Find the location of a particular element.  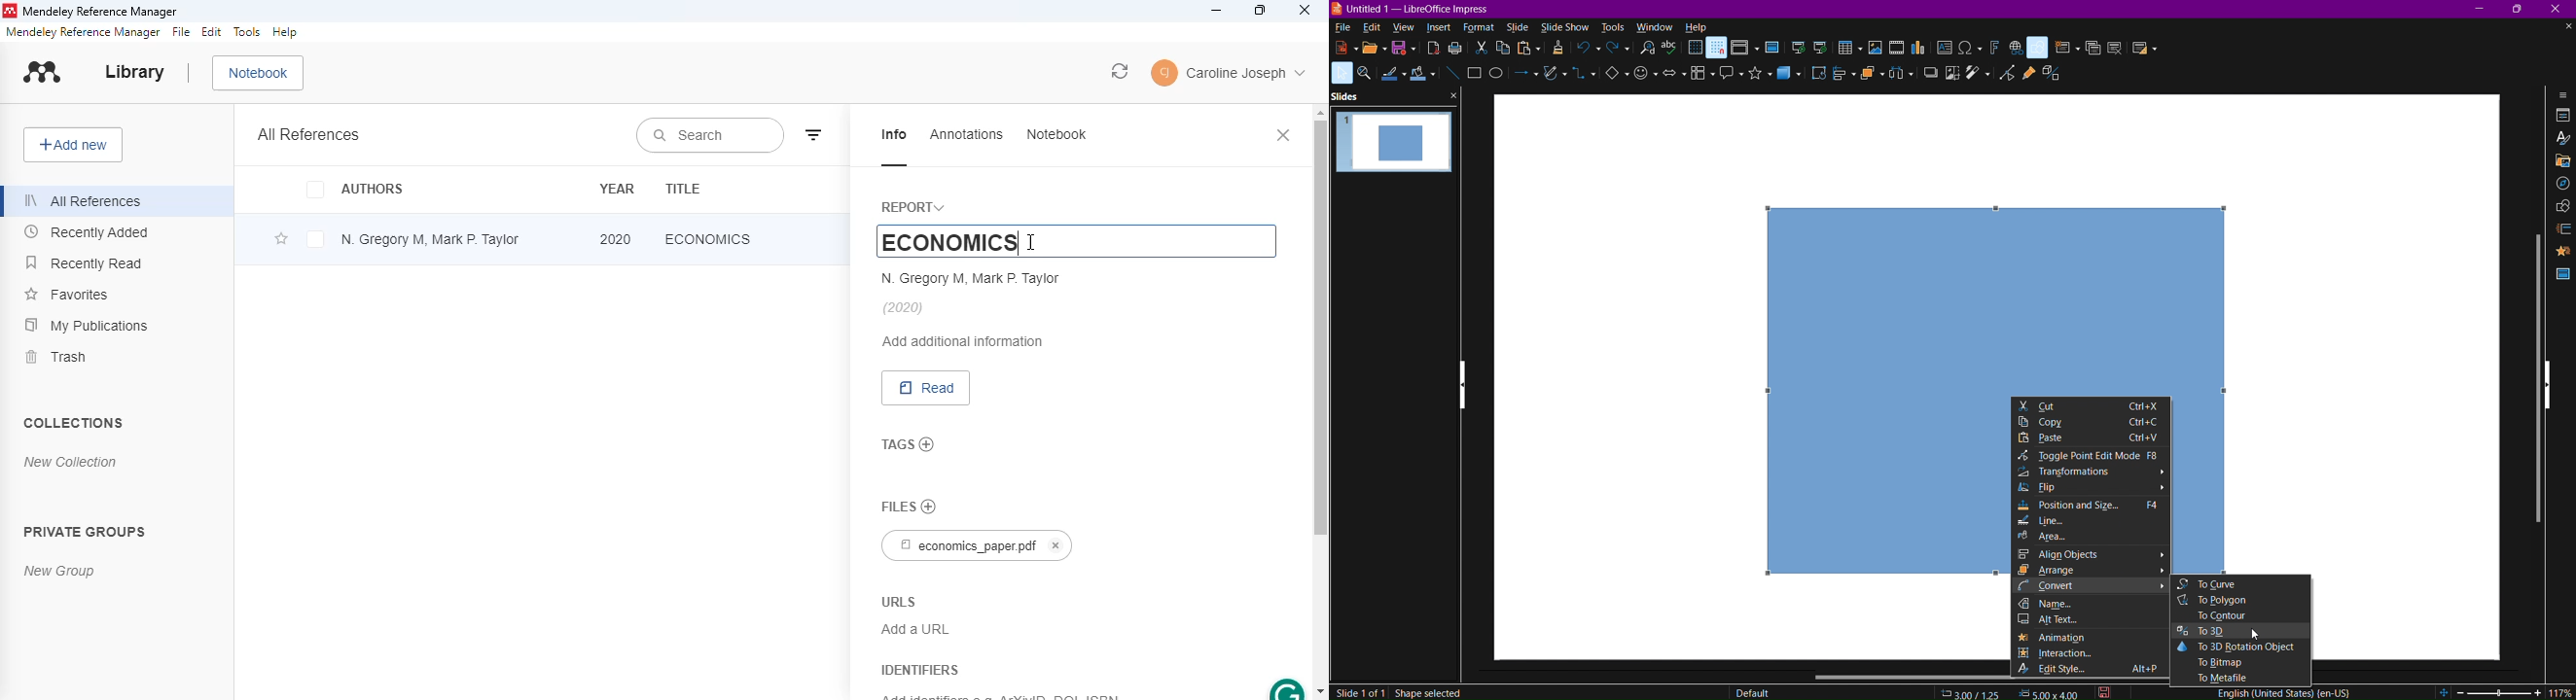

Shadow is located at coordinates (1928, 77).